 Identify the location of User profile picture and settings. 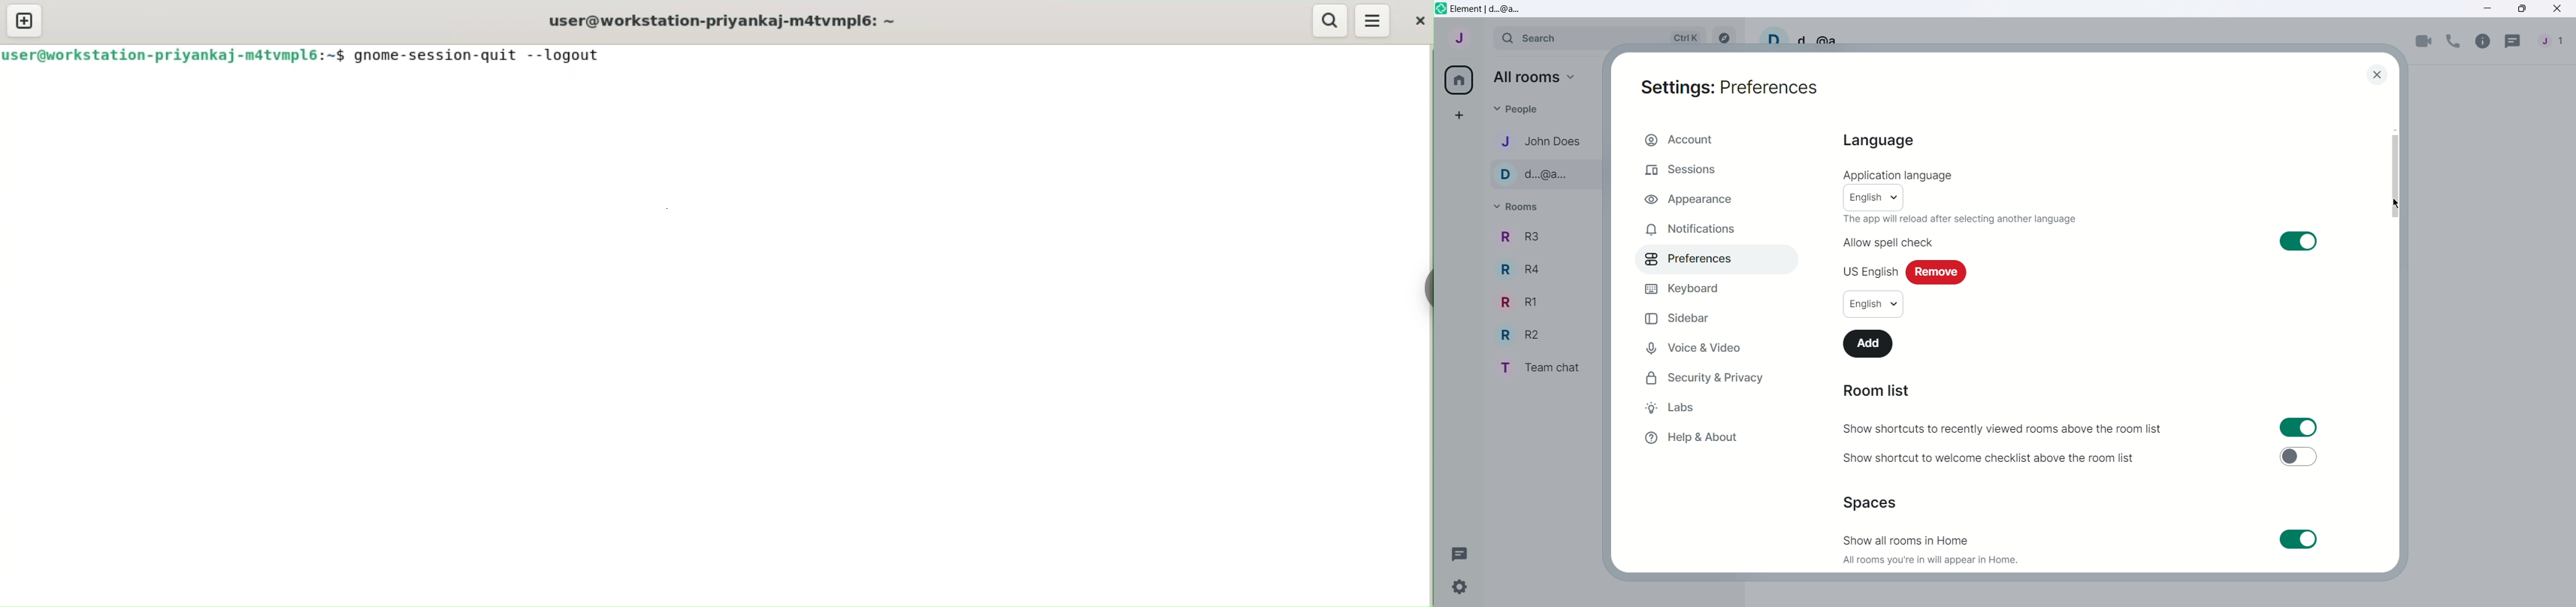
(1774, 35).